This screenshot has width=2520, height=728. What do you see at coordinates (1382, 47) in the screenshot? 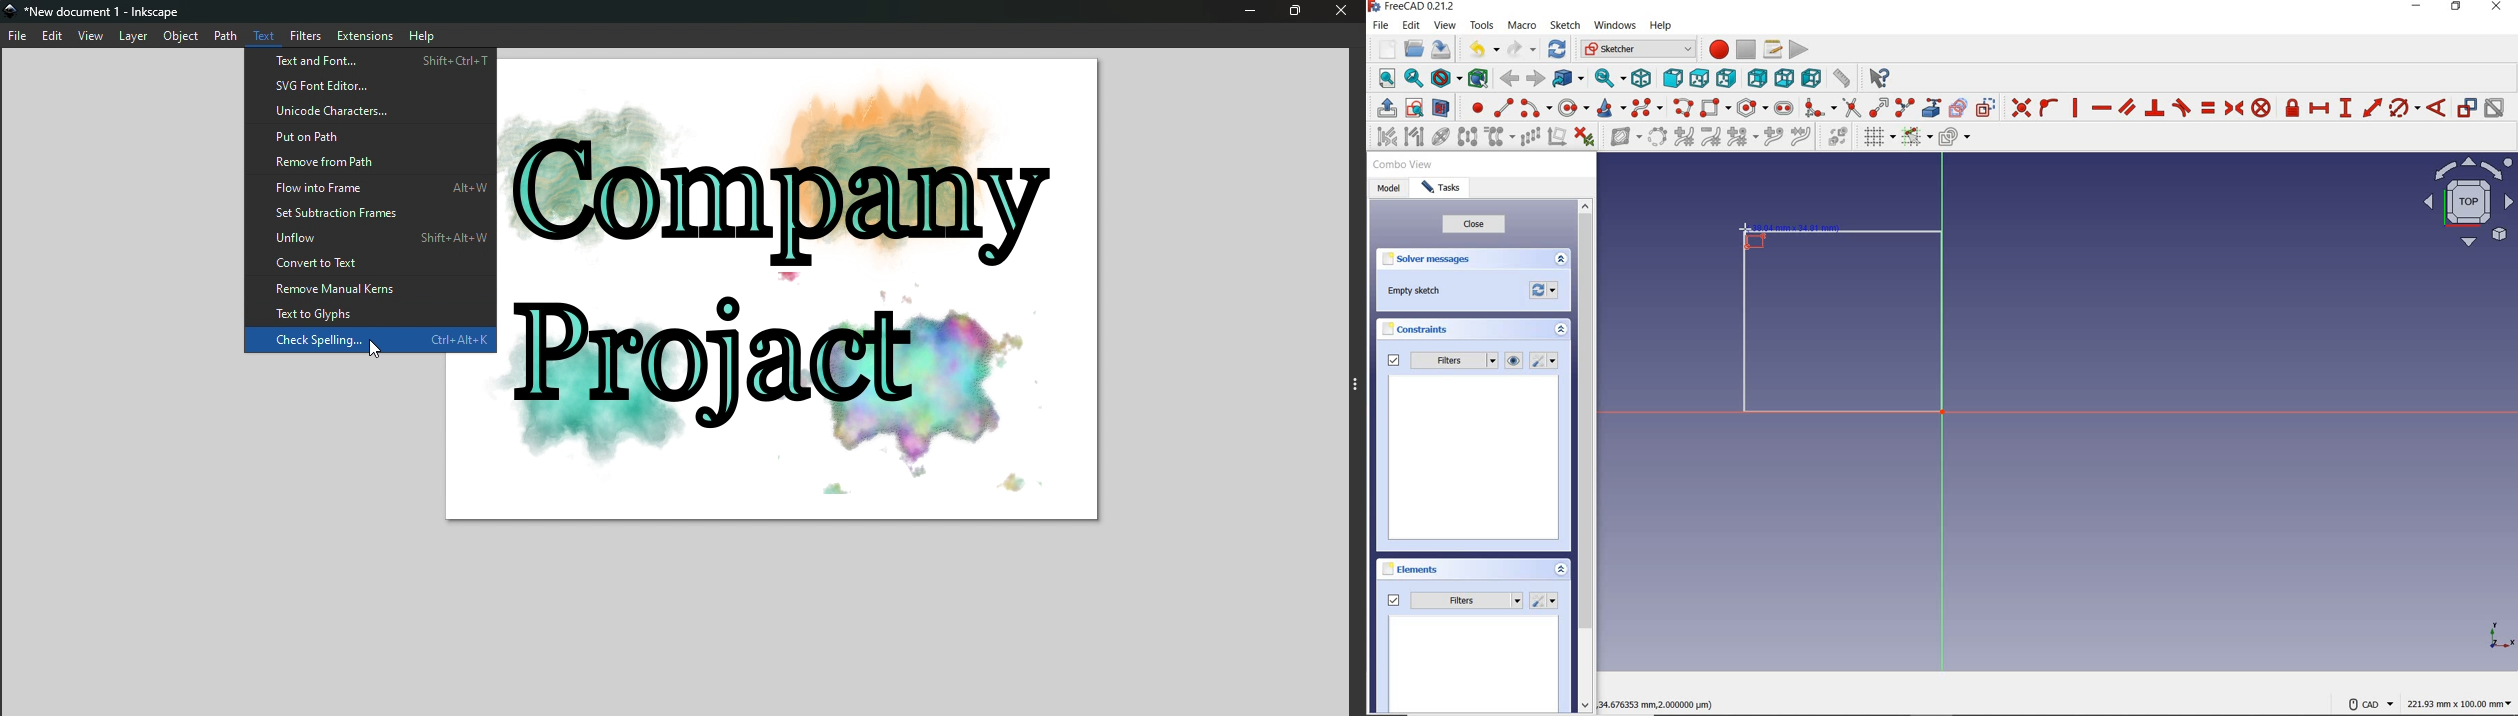
I see `new` at bounding box center [1382, 47].